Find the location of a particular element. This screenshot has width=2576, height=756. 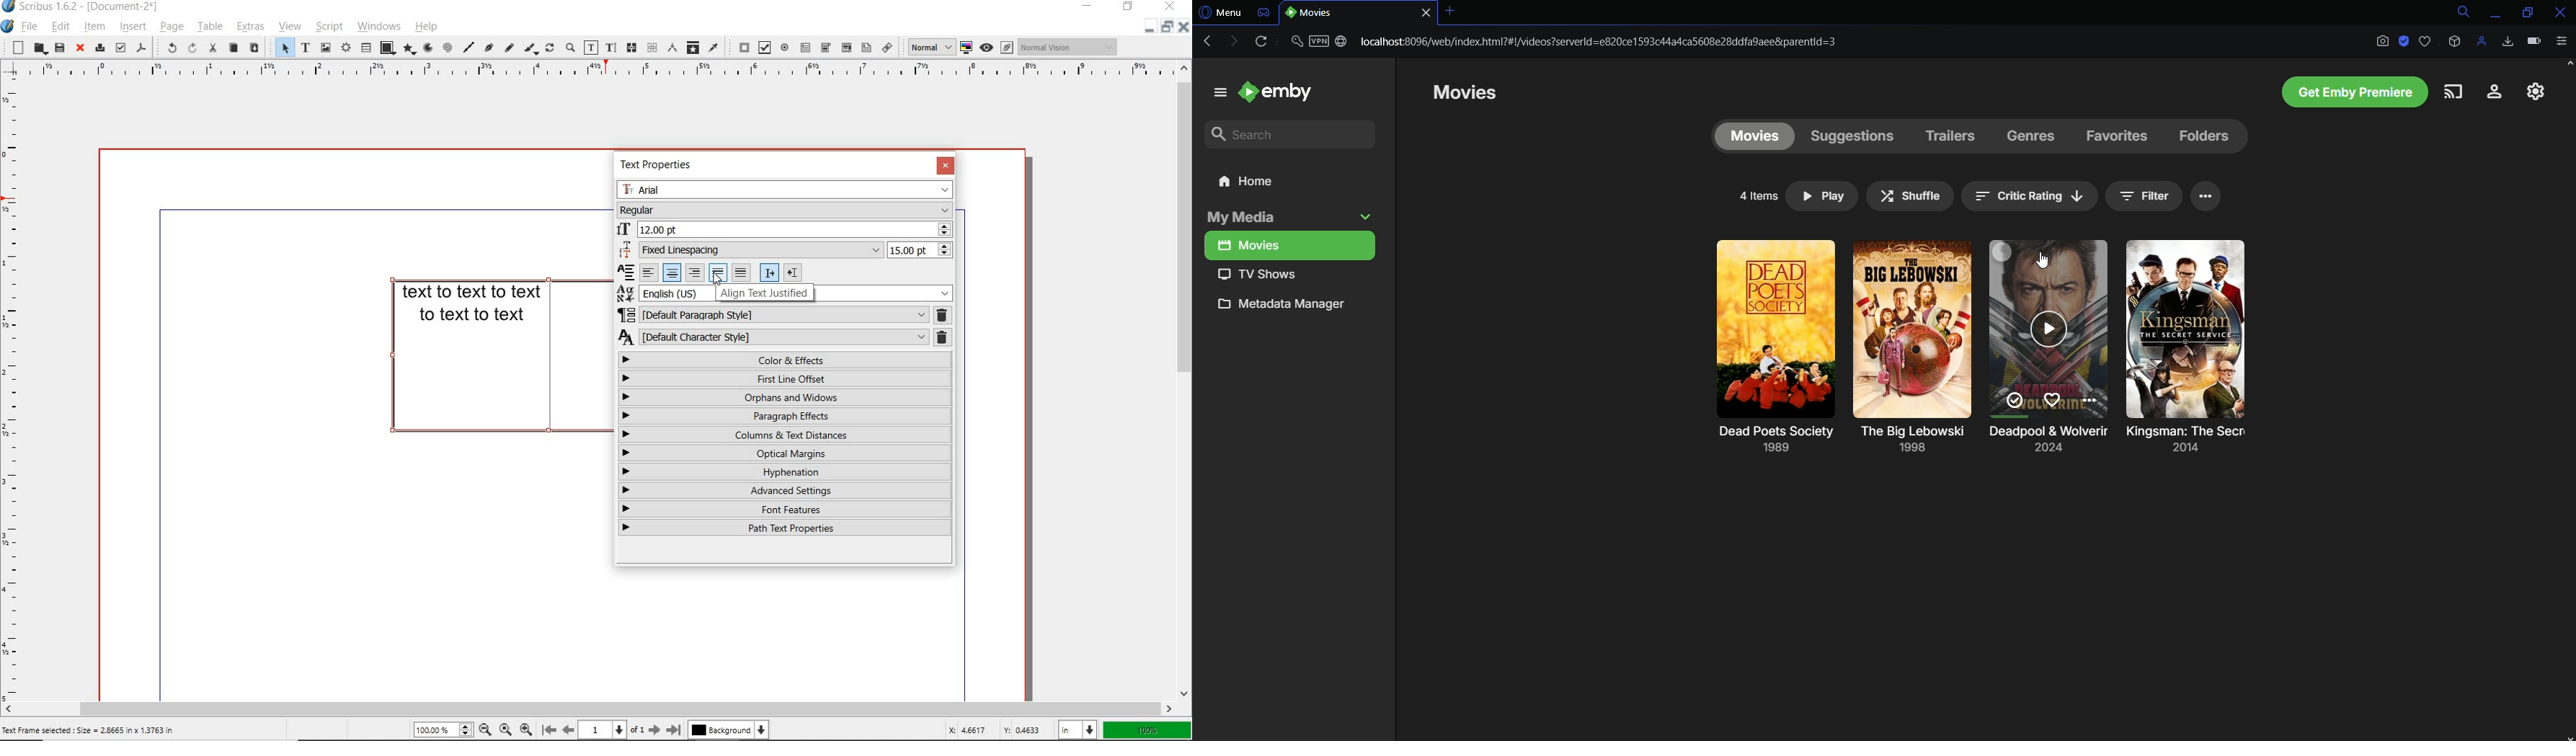

of 1 is located at coordinates (638, 728).